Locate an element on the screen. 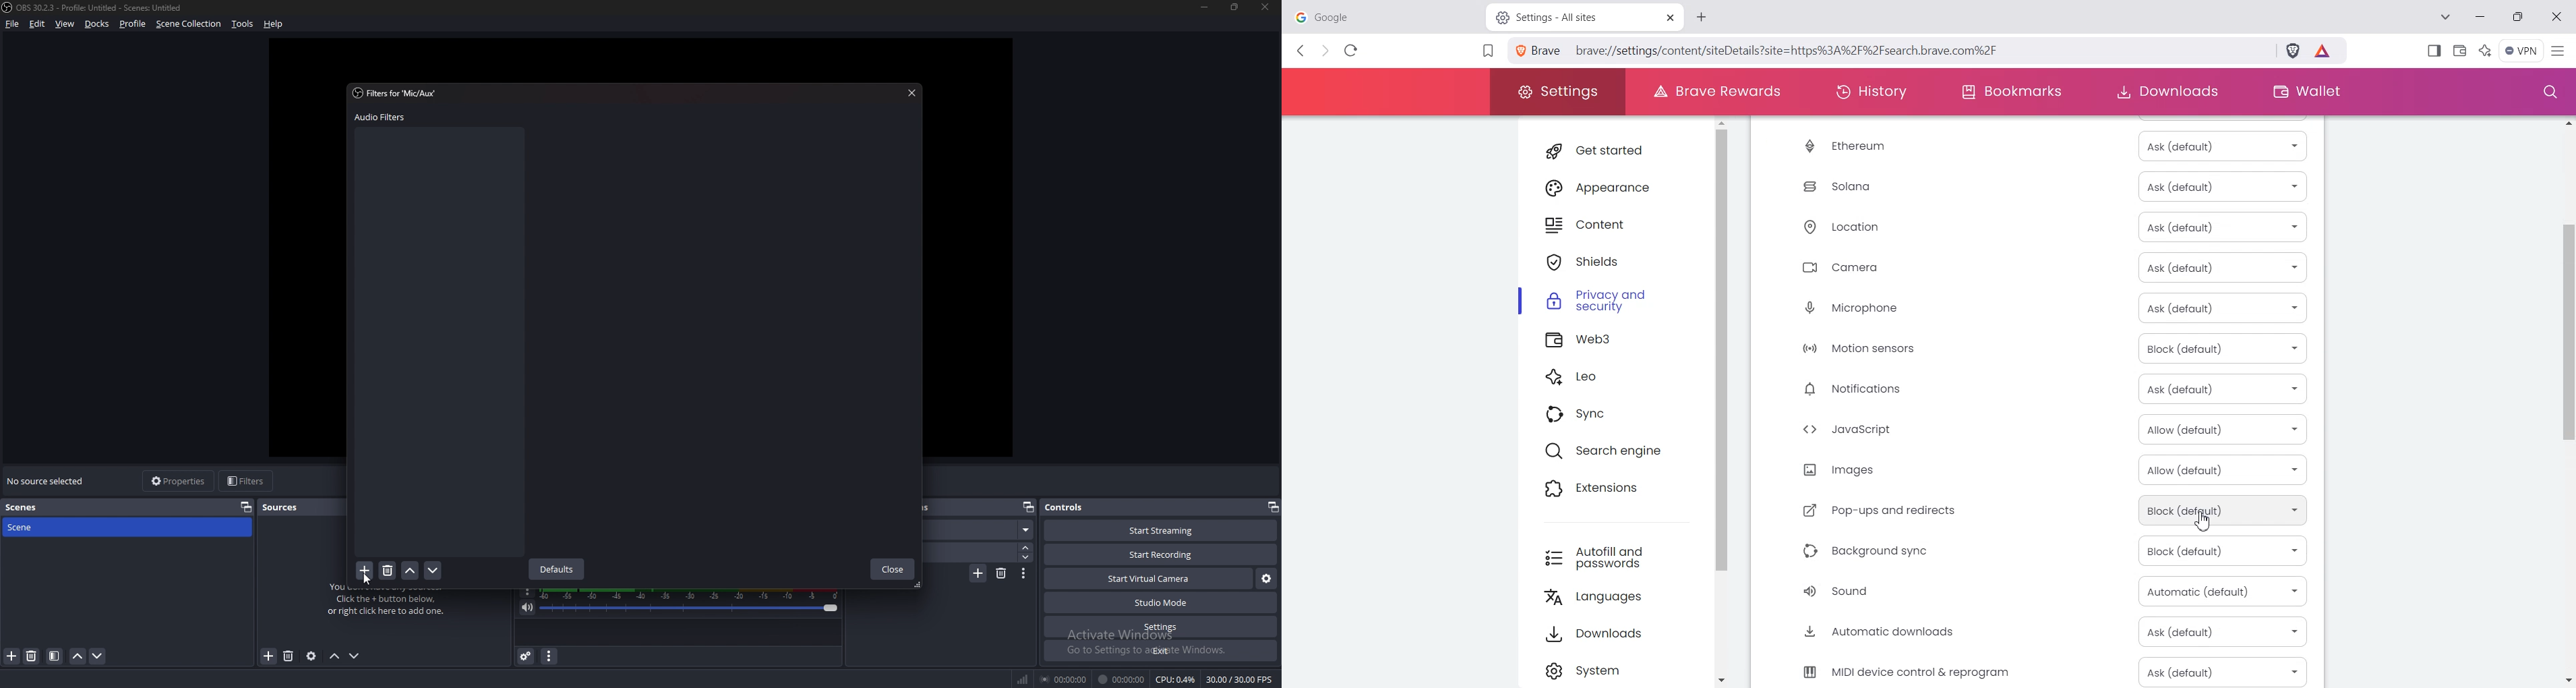  pop out is located at coordinates (1274, 508).